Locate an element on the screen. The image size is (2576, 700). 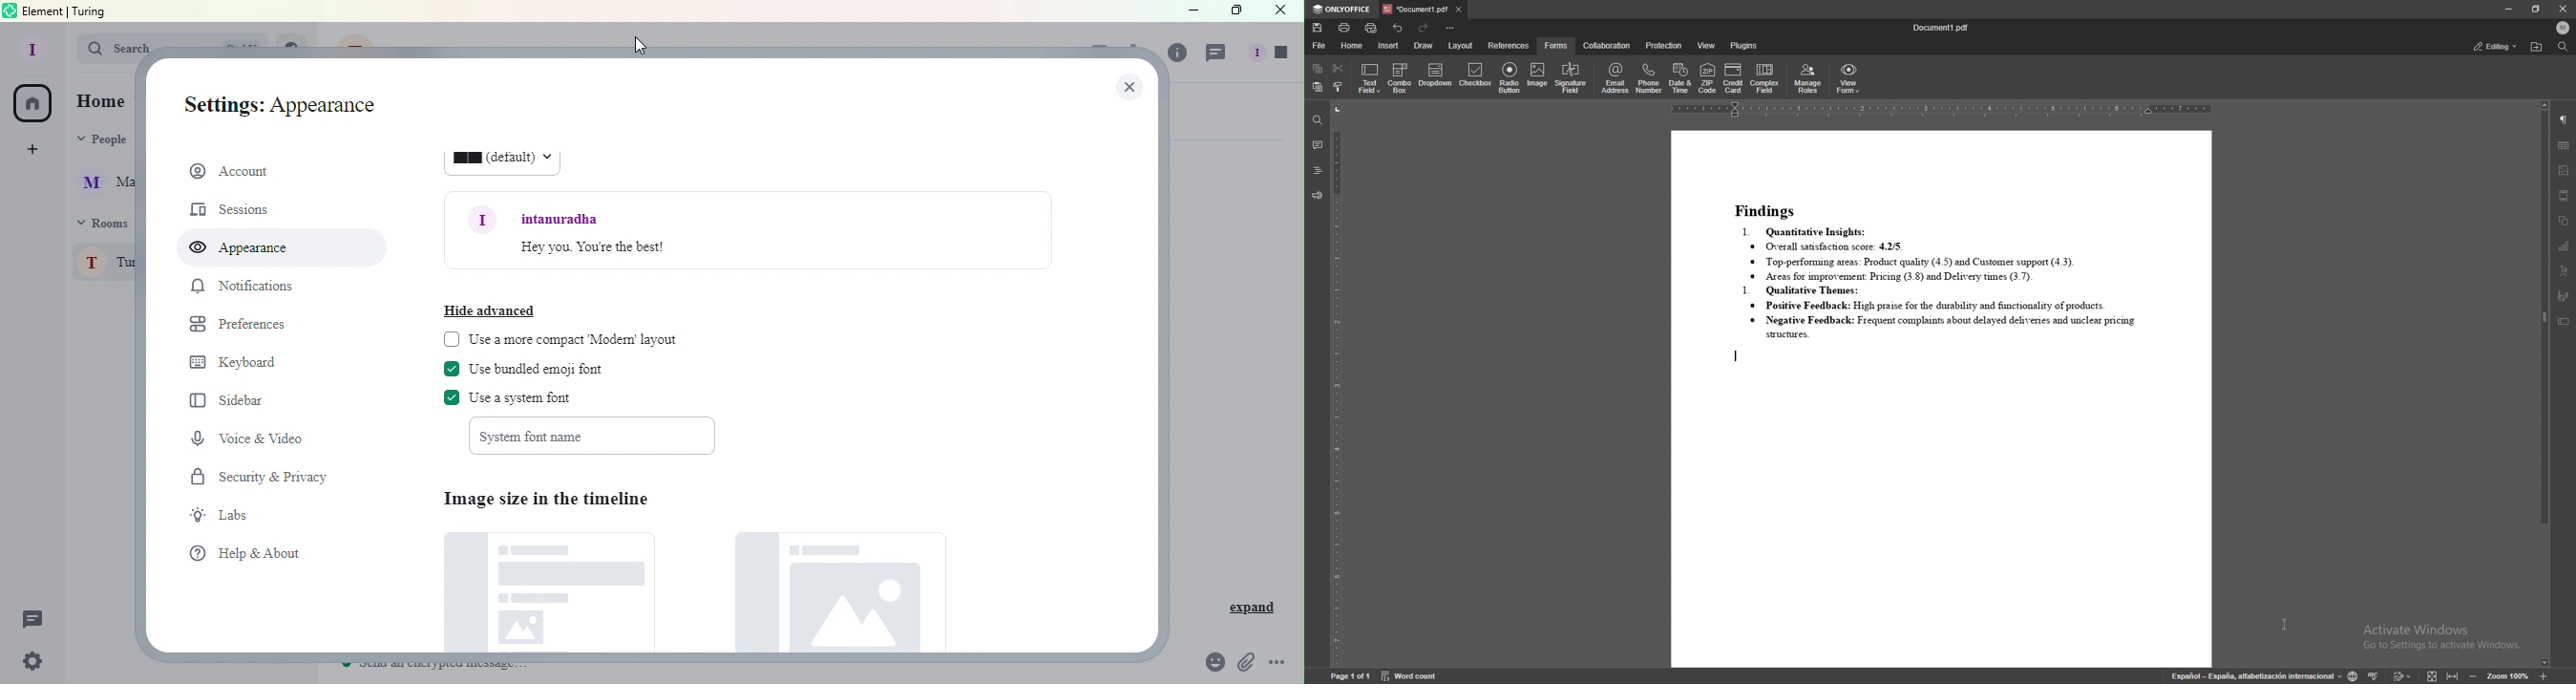
System is located at coordinates (591, 436).